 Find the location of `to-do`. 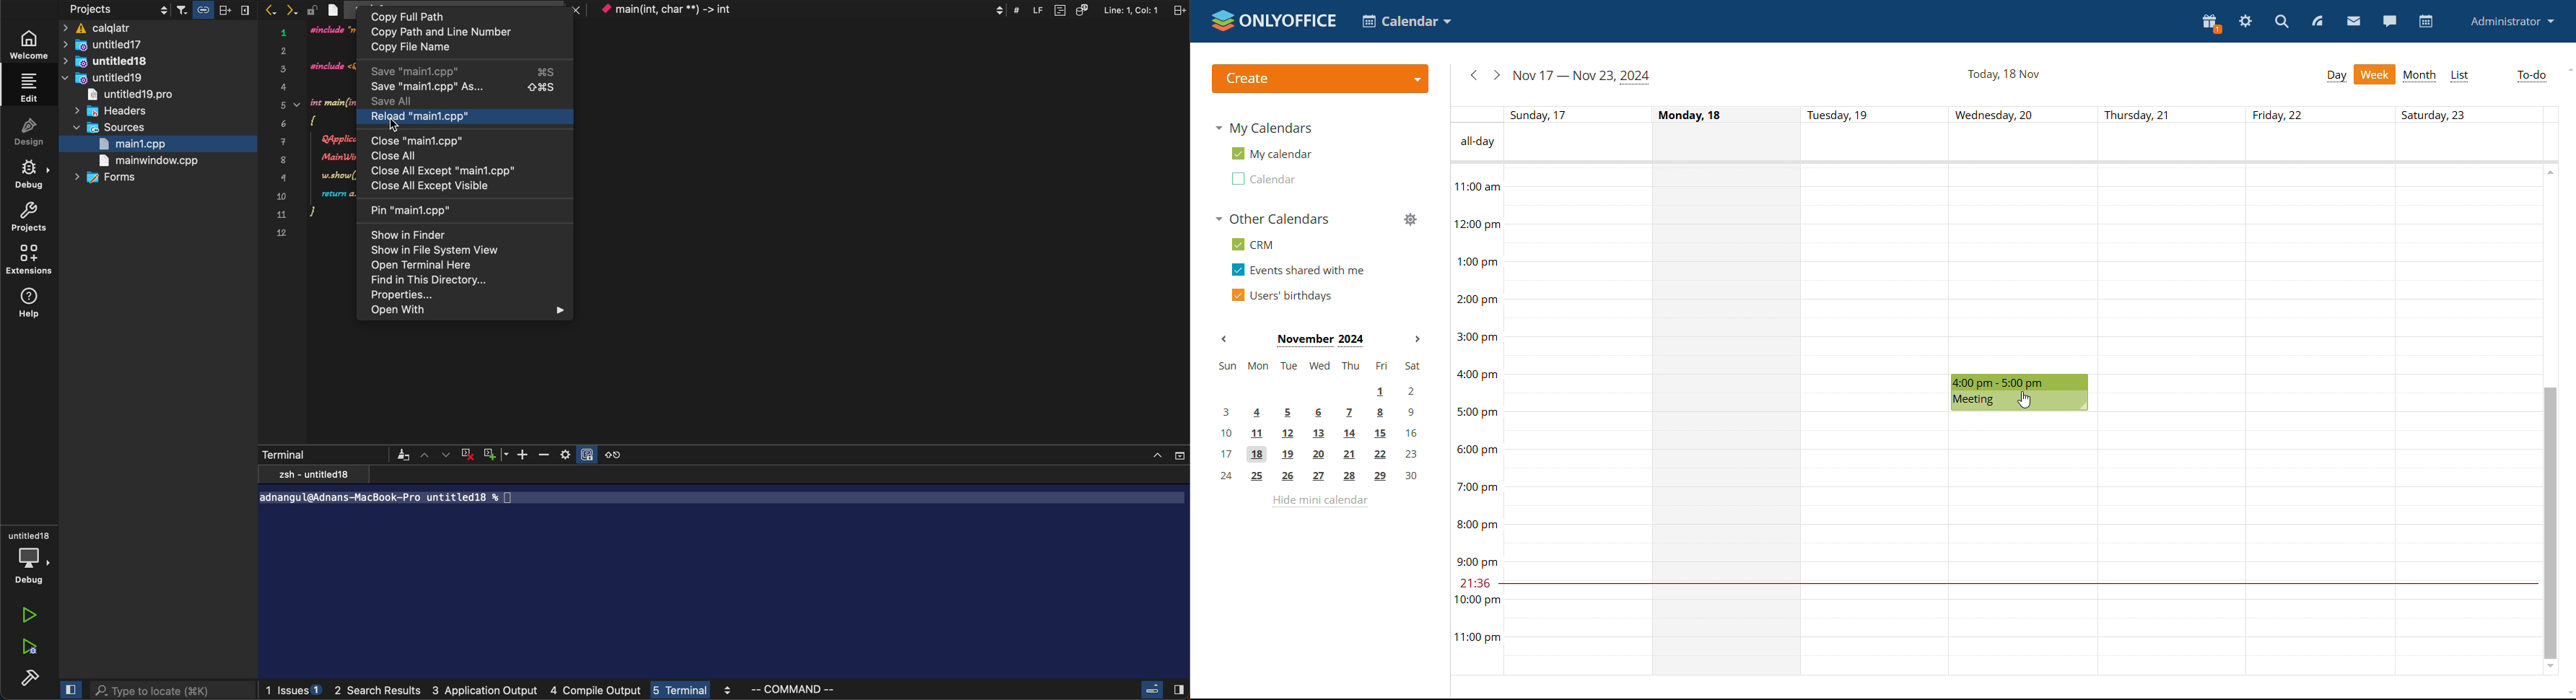

to-do is located at coordinates (2532, 76).